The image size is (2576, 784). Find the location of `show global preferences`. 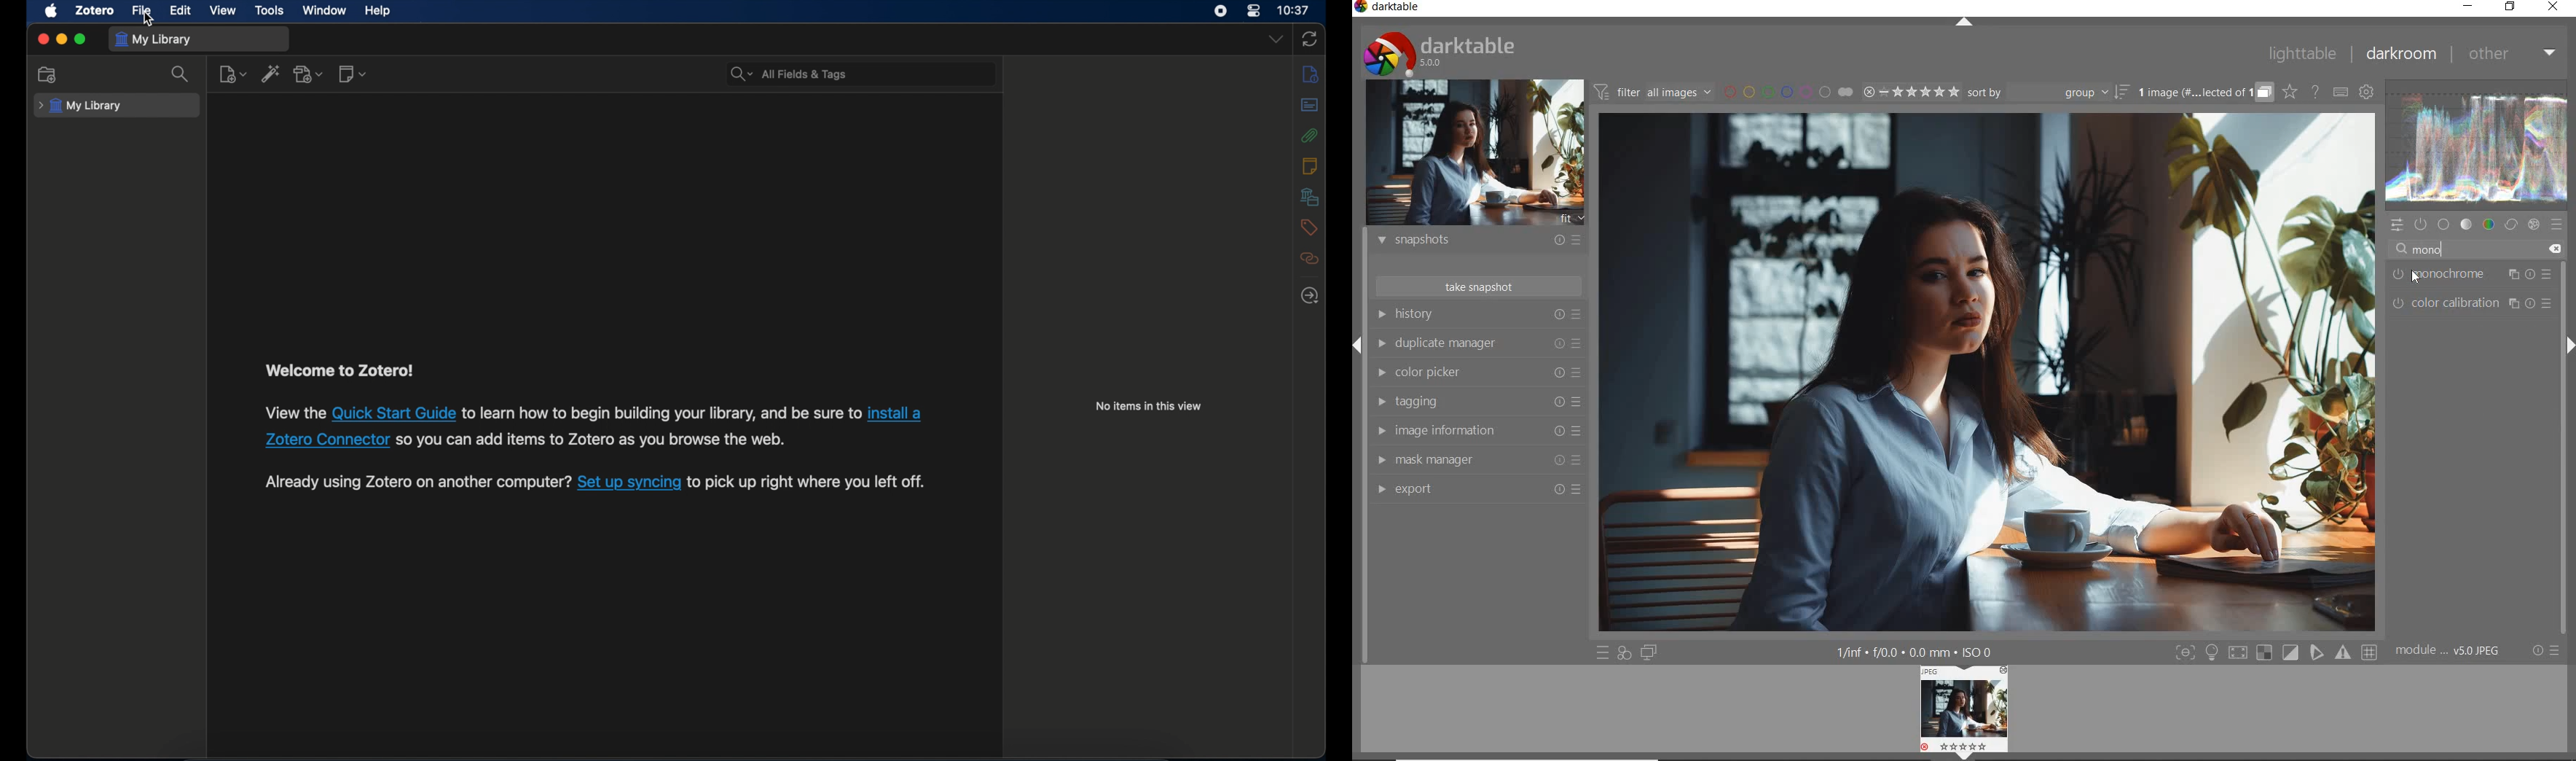

show global preferences is located at coordinates (2367, 93).